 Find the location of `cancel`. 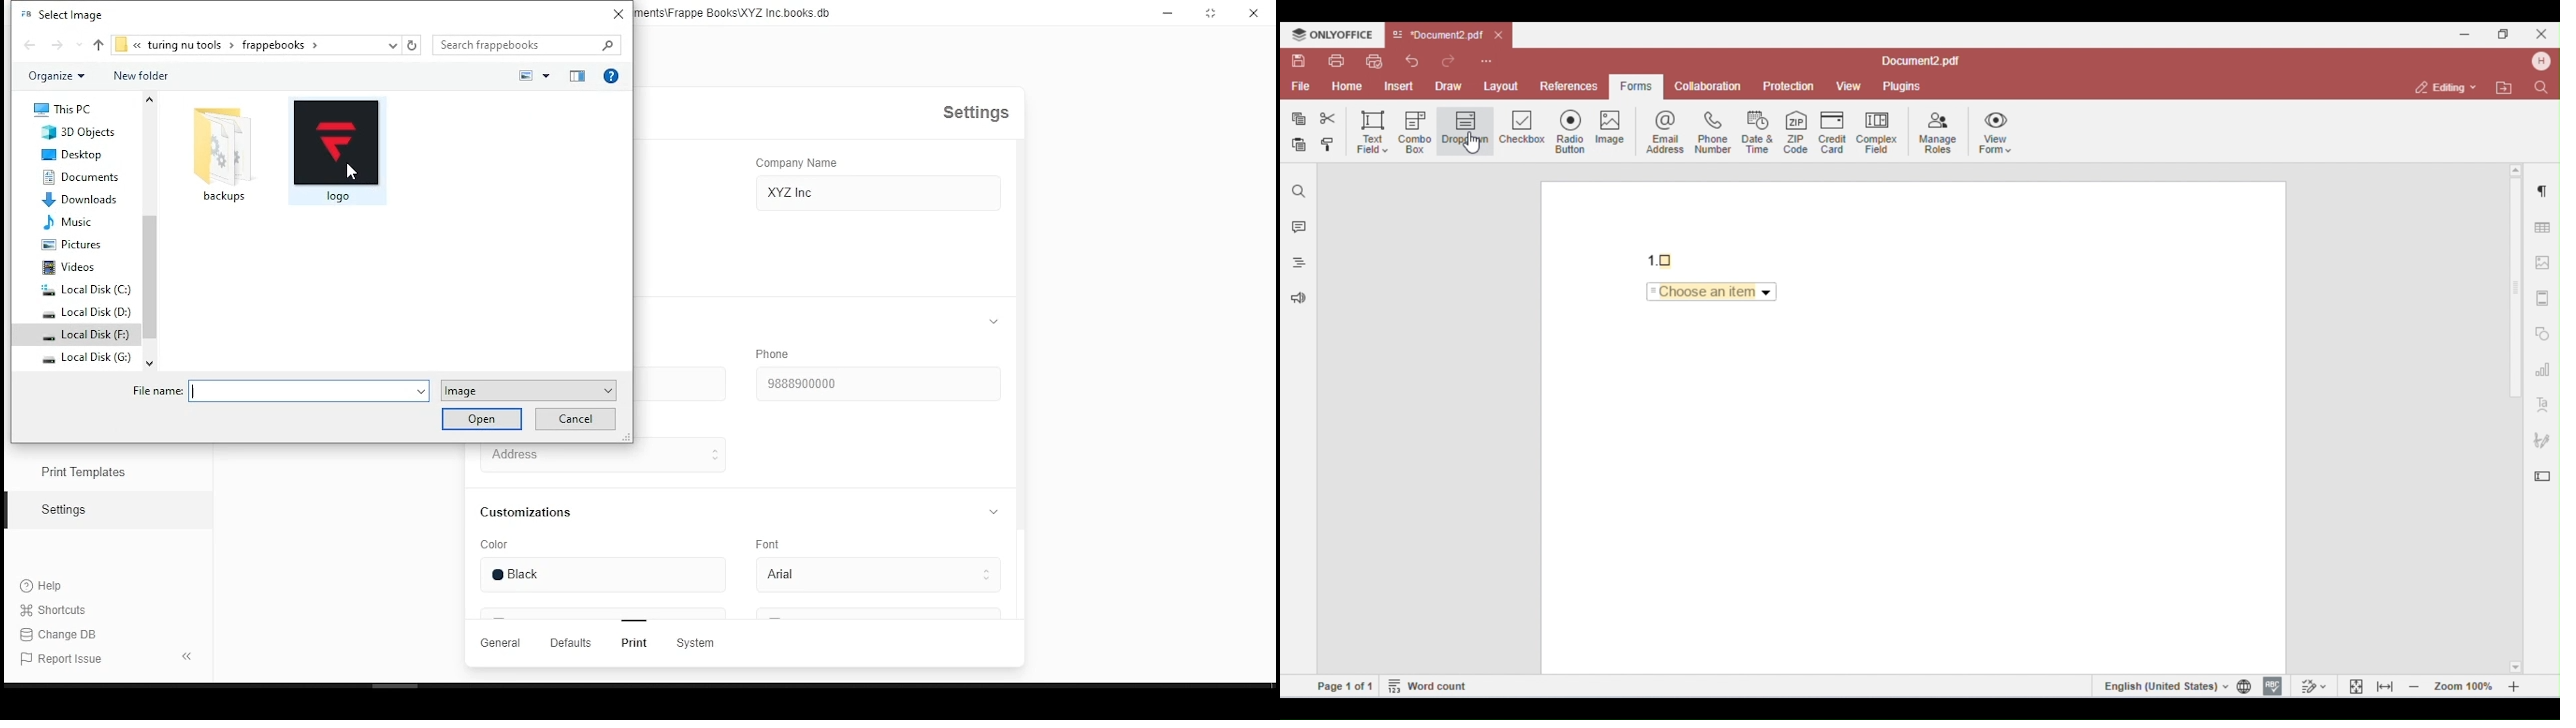

cancel is located at coordinates (573, 420).